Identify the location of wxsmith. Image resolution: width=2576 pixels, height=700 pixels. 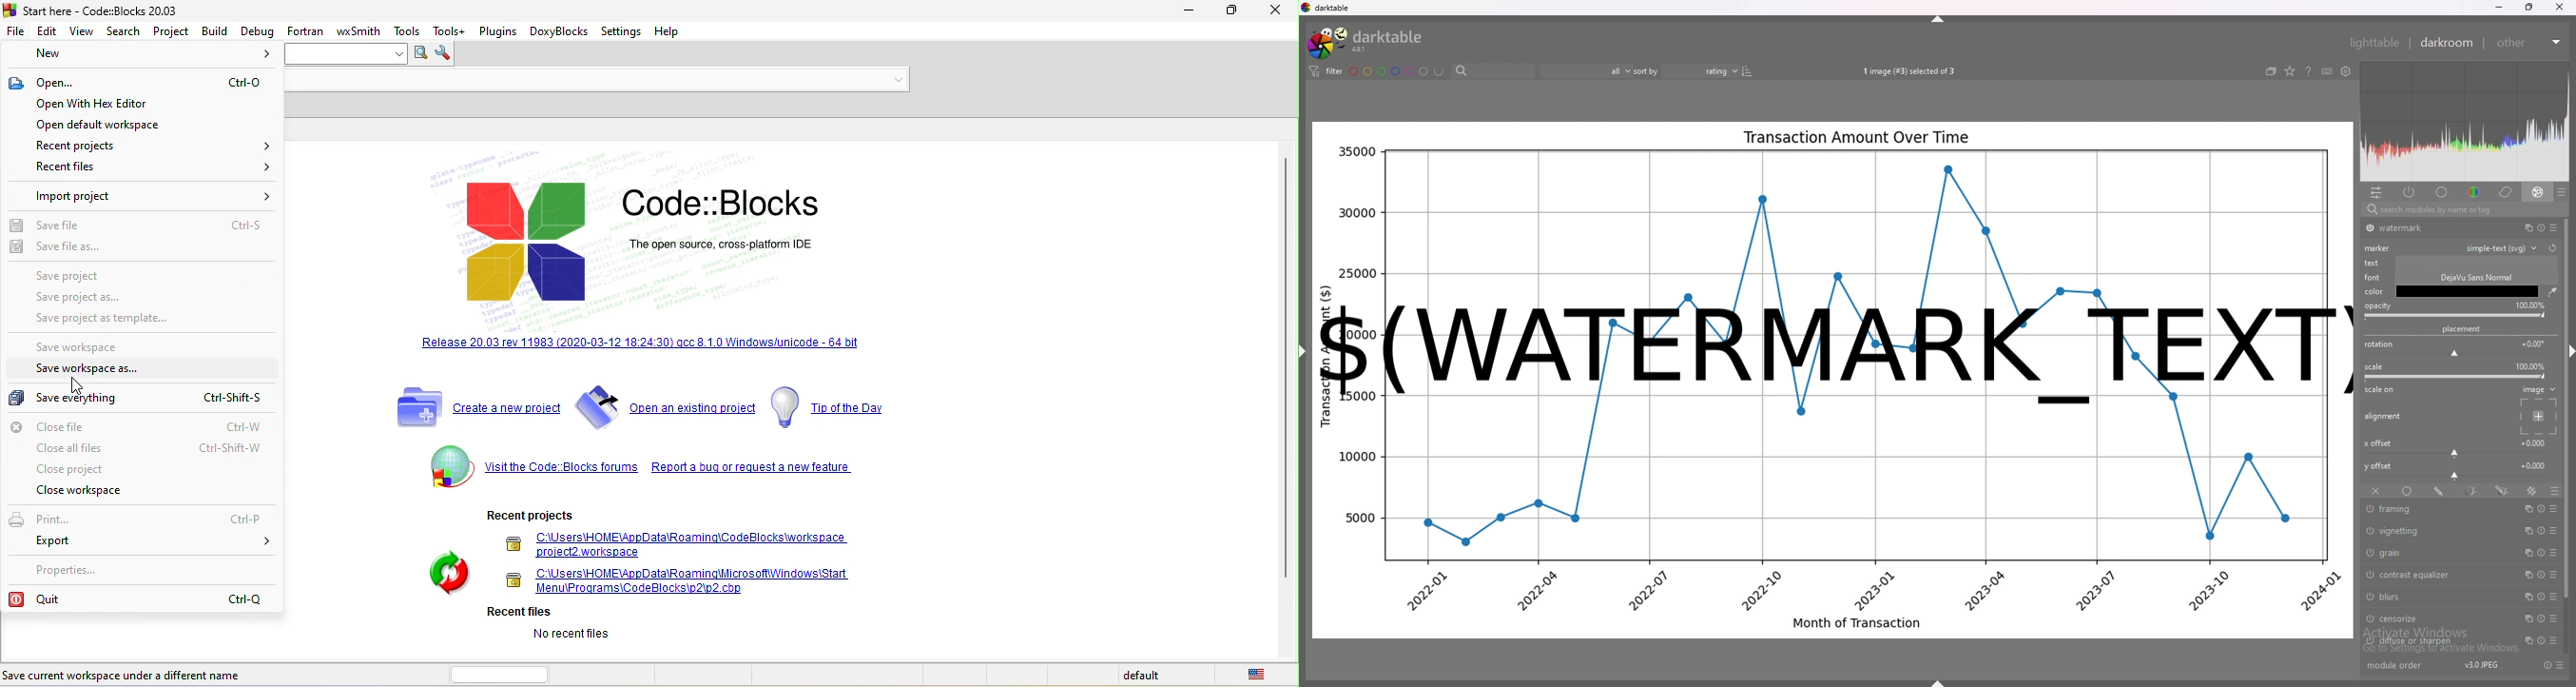
(360, 29).